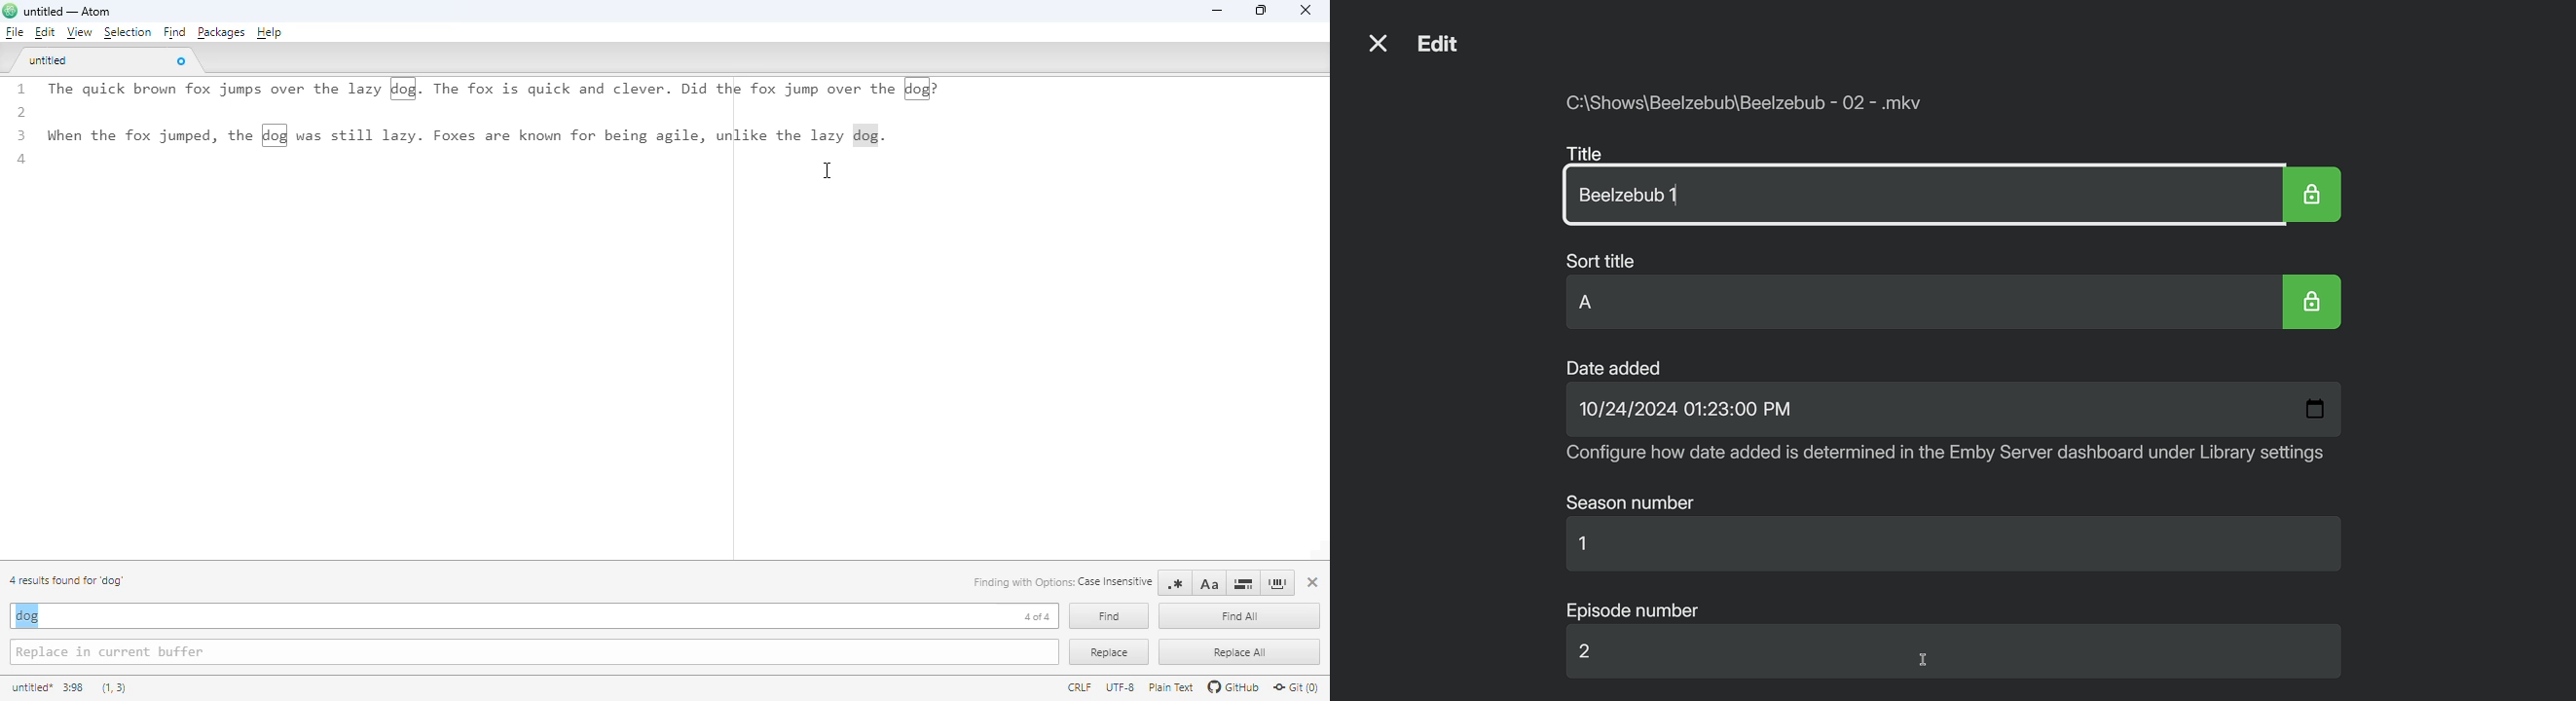 The width and height of the screenshot is (2576, 728). What do you see at coordinates (275, 135) in the screenshot?
I see `highlighted occurrence of 'dog'` at bounding box center [275, 135].